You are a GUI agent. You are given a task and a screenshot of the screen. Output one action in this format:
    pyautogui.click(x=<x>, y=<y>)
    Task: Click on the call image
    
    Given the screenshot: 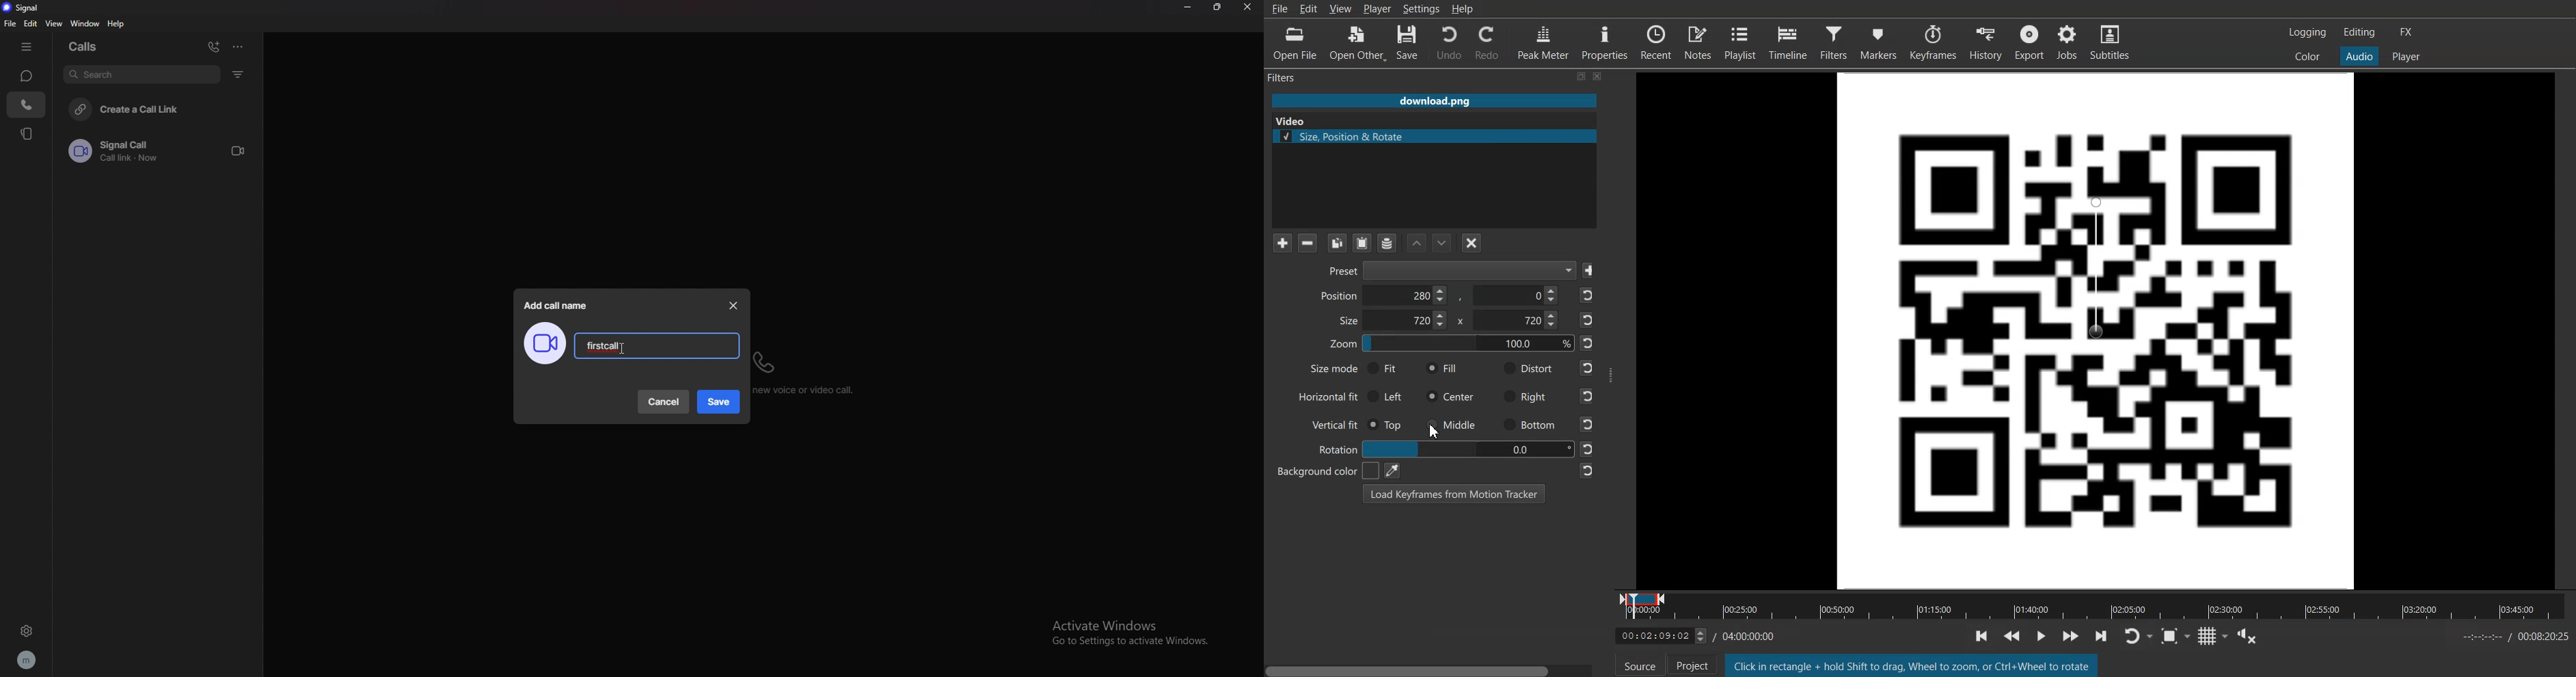 What is the action you would take?
    pyautogui.click(x=544, y=344)
    